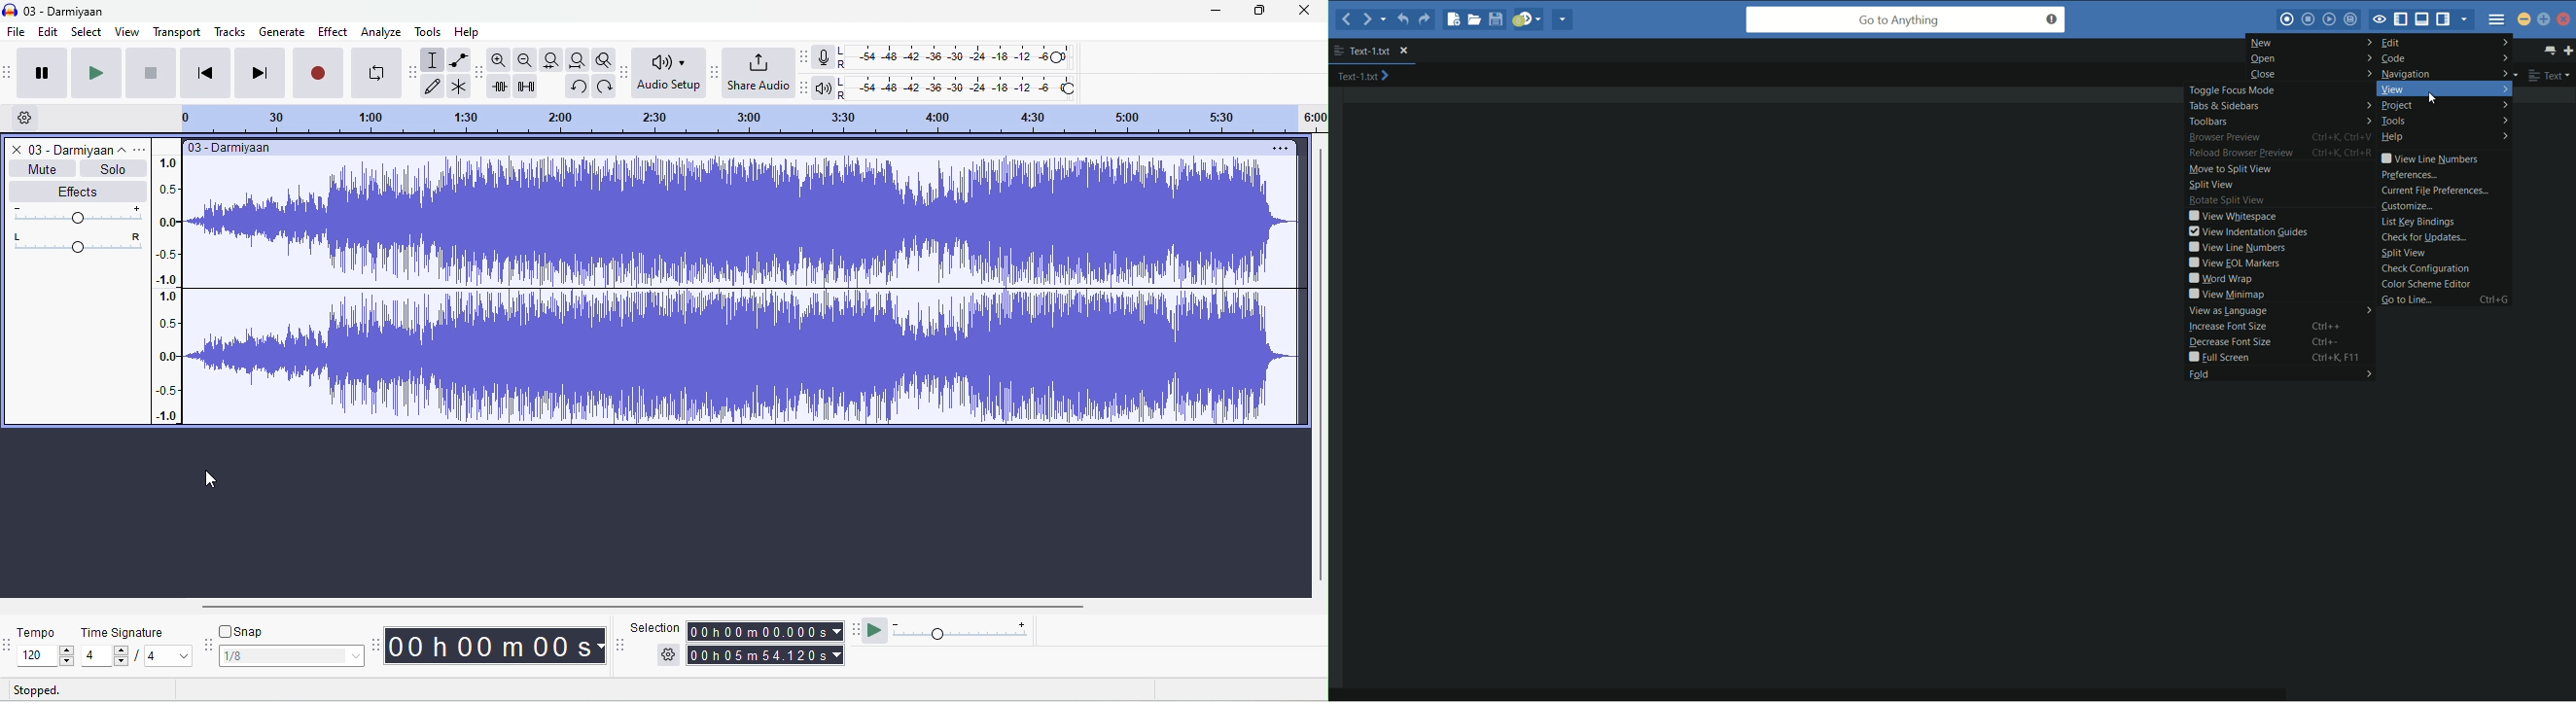 This screenshot has height=728, width=2576. What do you see at coordinates (167, 291) in the screenshot?
I see `amplitude` at bounding box center [167, 291].